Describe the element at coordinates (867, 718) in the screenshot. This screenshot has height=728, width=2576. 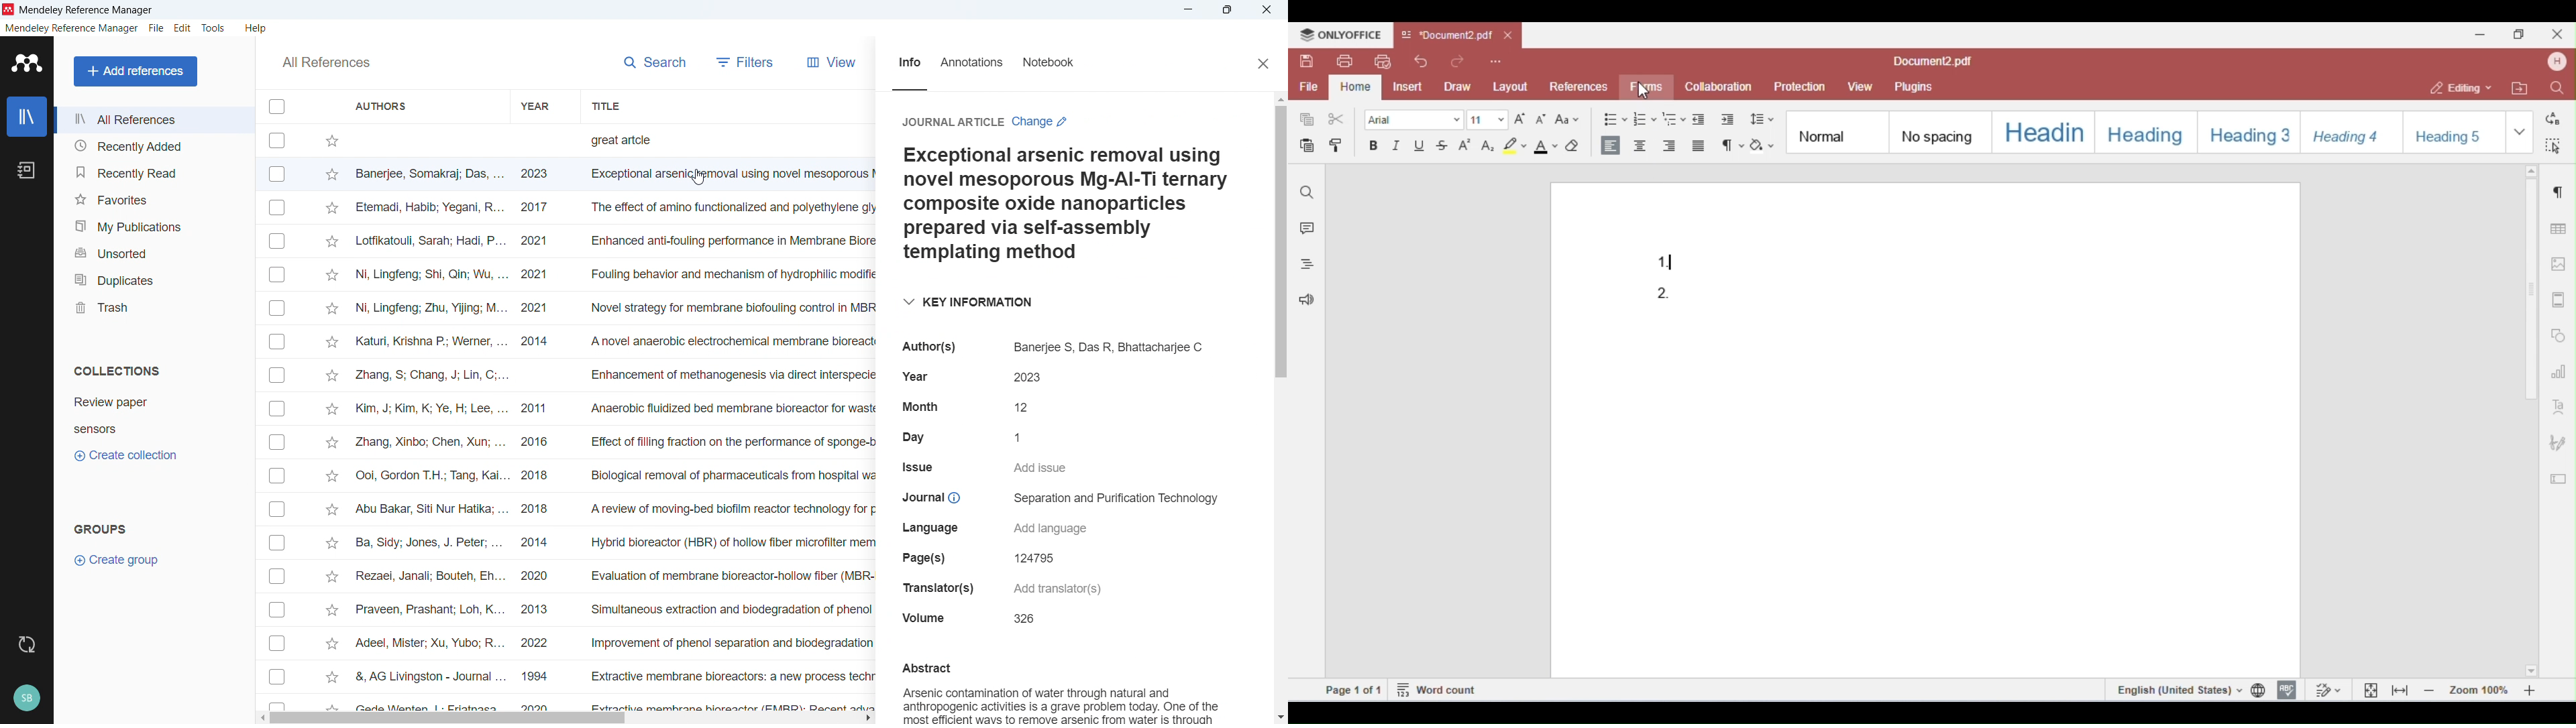
I see `Scroll right` at that location.